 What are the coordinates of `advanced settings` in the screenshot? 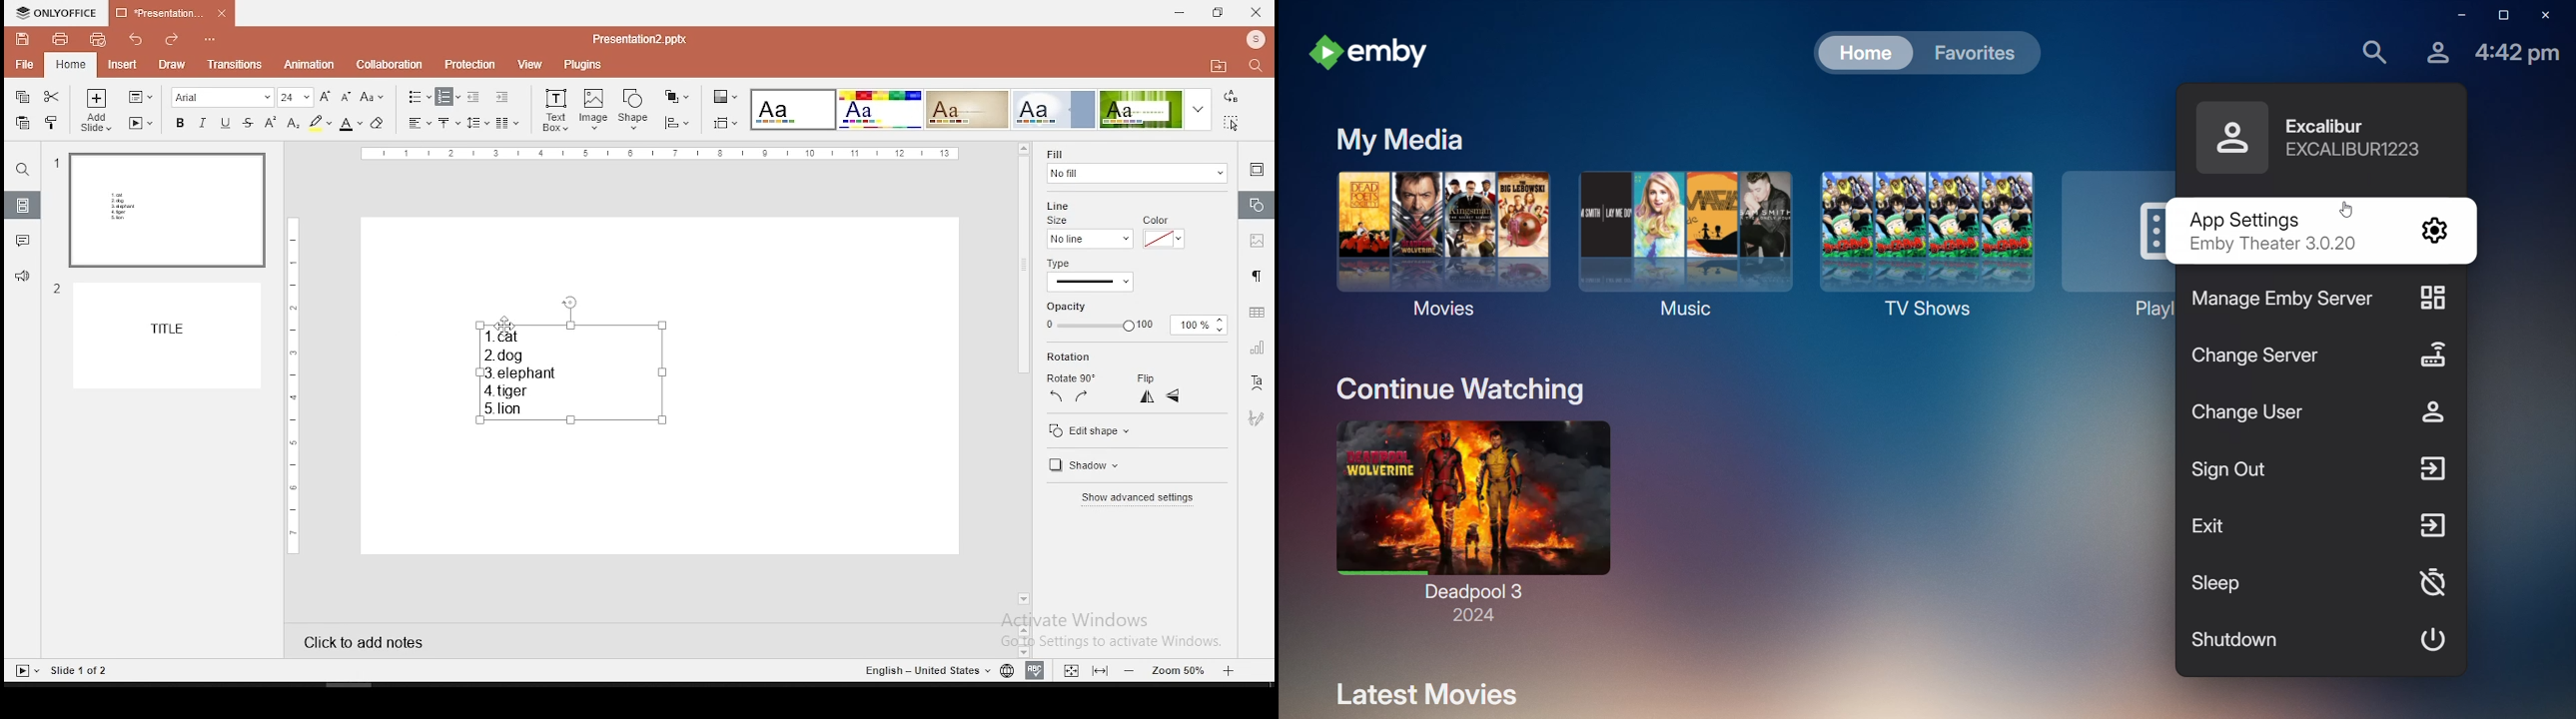 It's located at (1143, 498).